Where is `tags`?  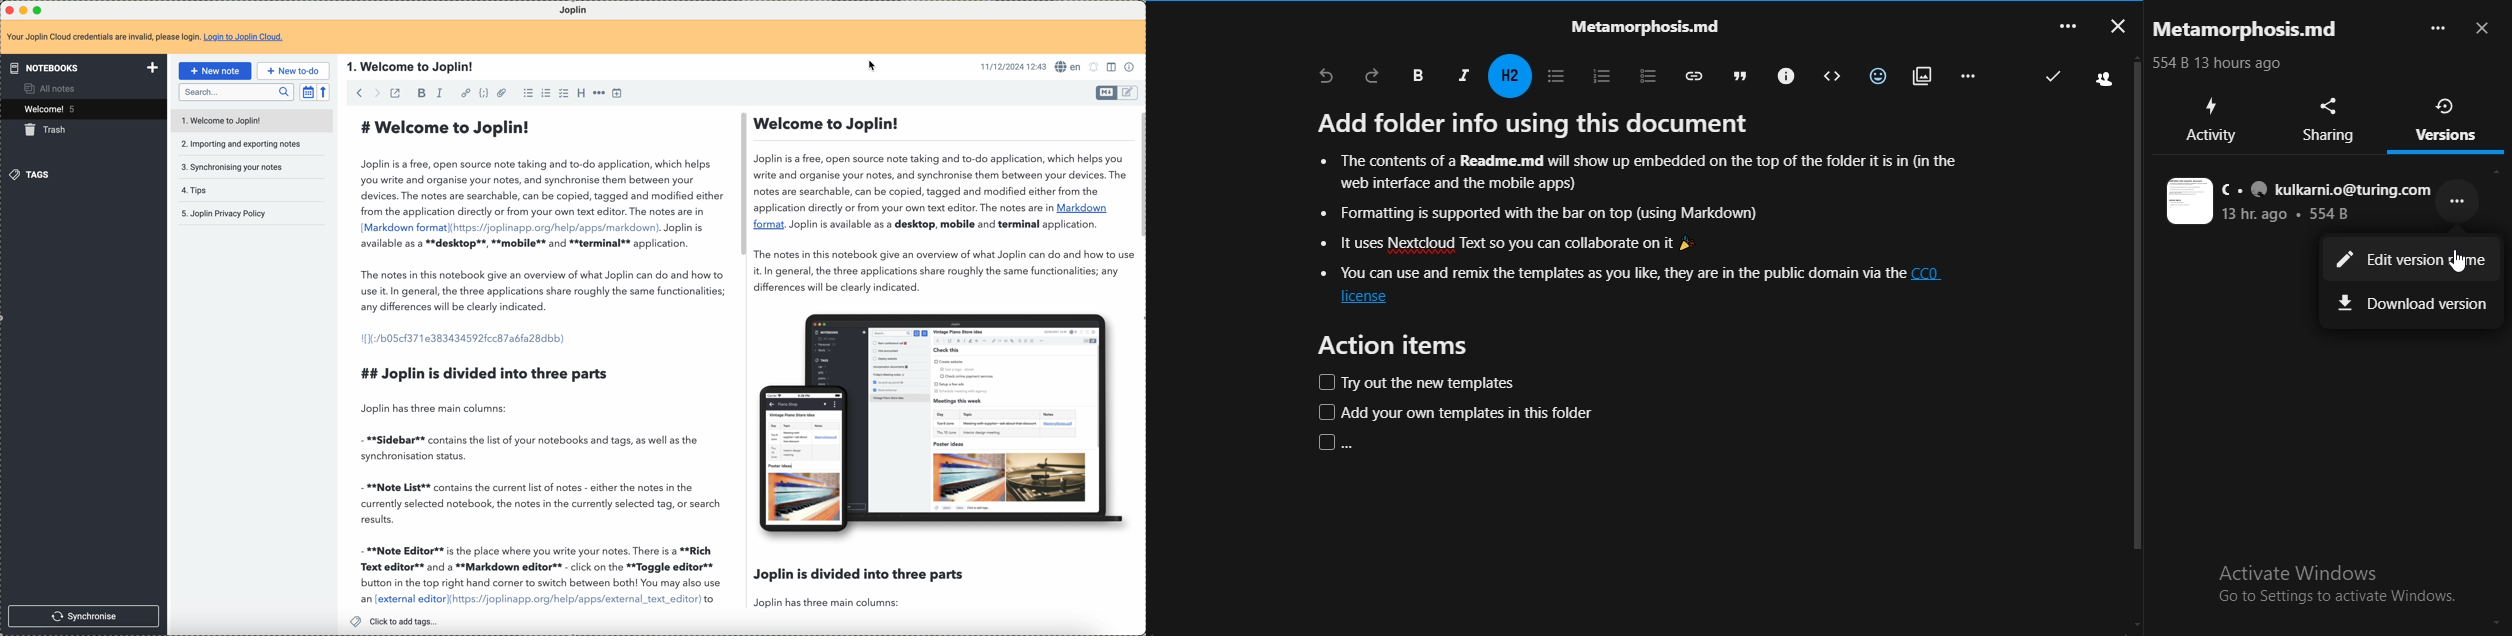
tags is located at coordinates (35, 176).